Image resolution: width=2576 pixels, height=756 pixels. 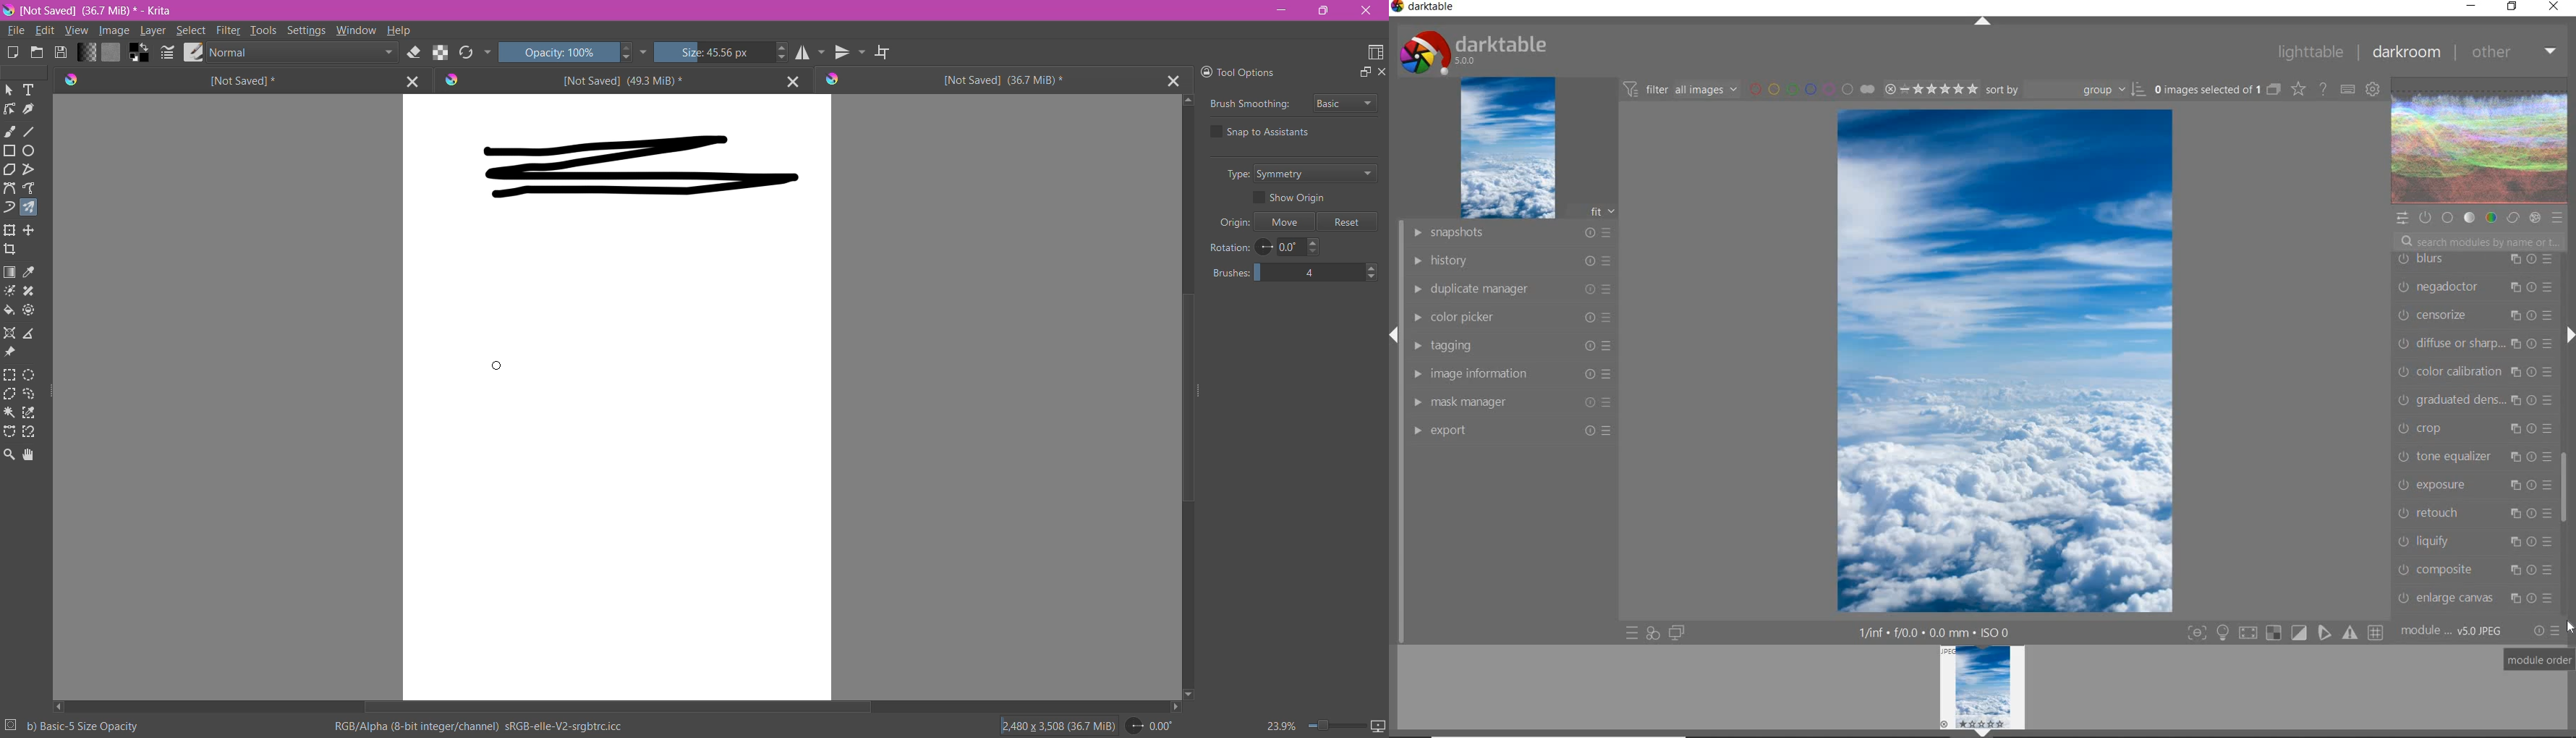 What do you see at coordinates (1983, 733) in the screenshot?
I see `Down` at bounding box center [1983, 733].